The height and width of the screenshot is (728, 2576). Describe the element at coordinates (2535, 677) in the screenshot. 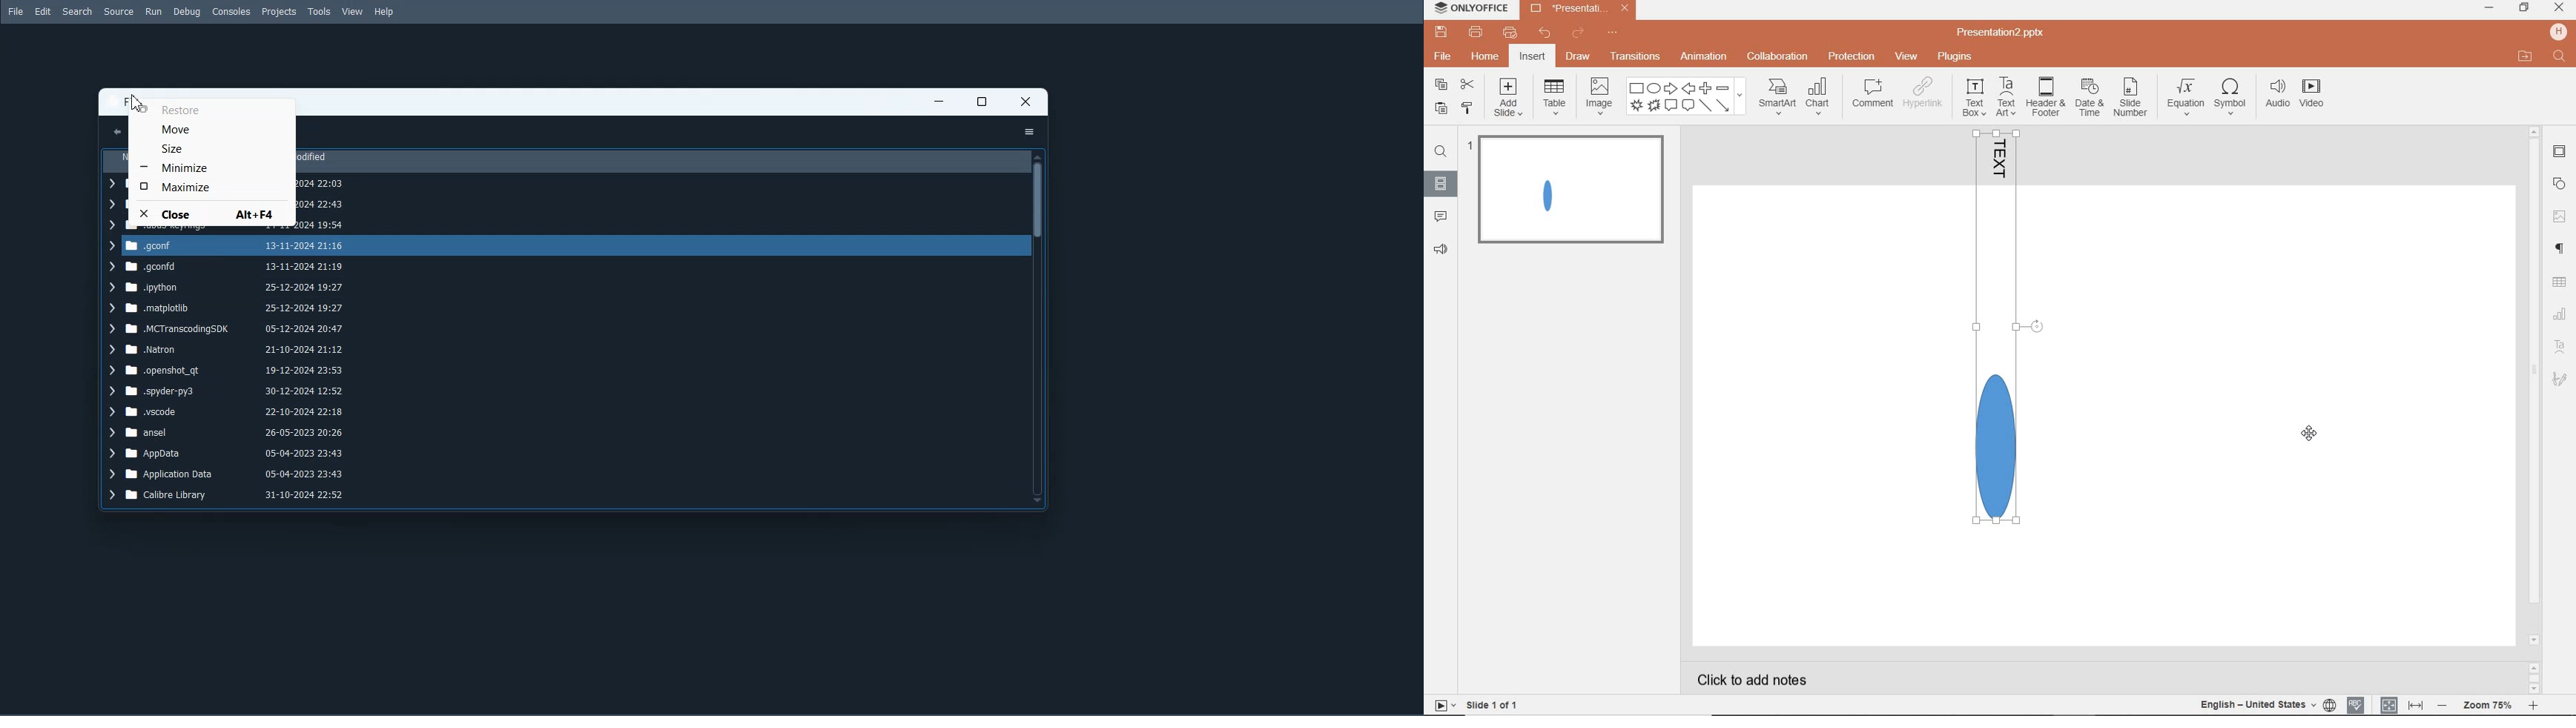

I see `SCROLLBAR` at that location.